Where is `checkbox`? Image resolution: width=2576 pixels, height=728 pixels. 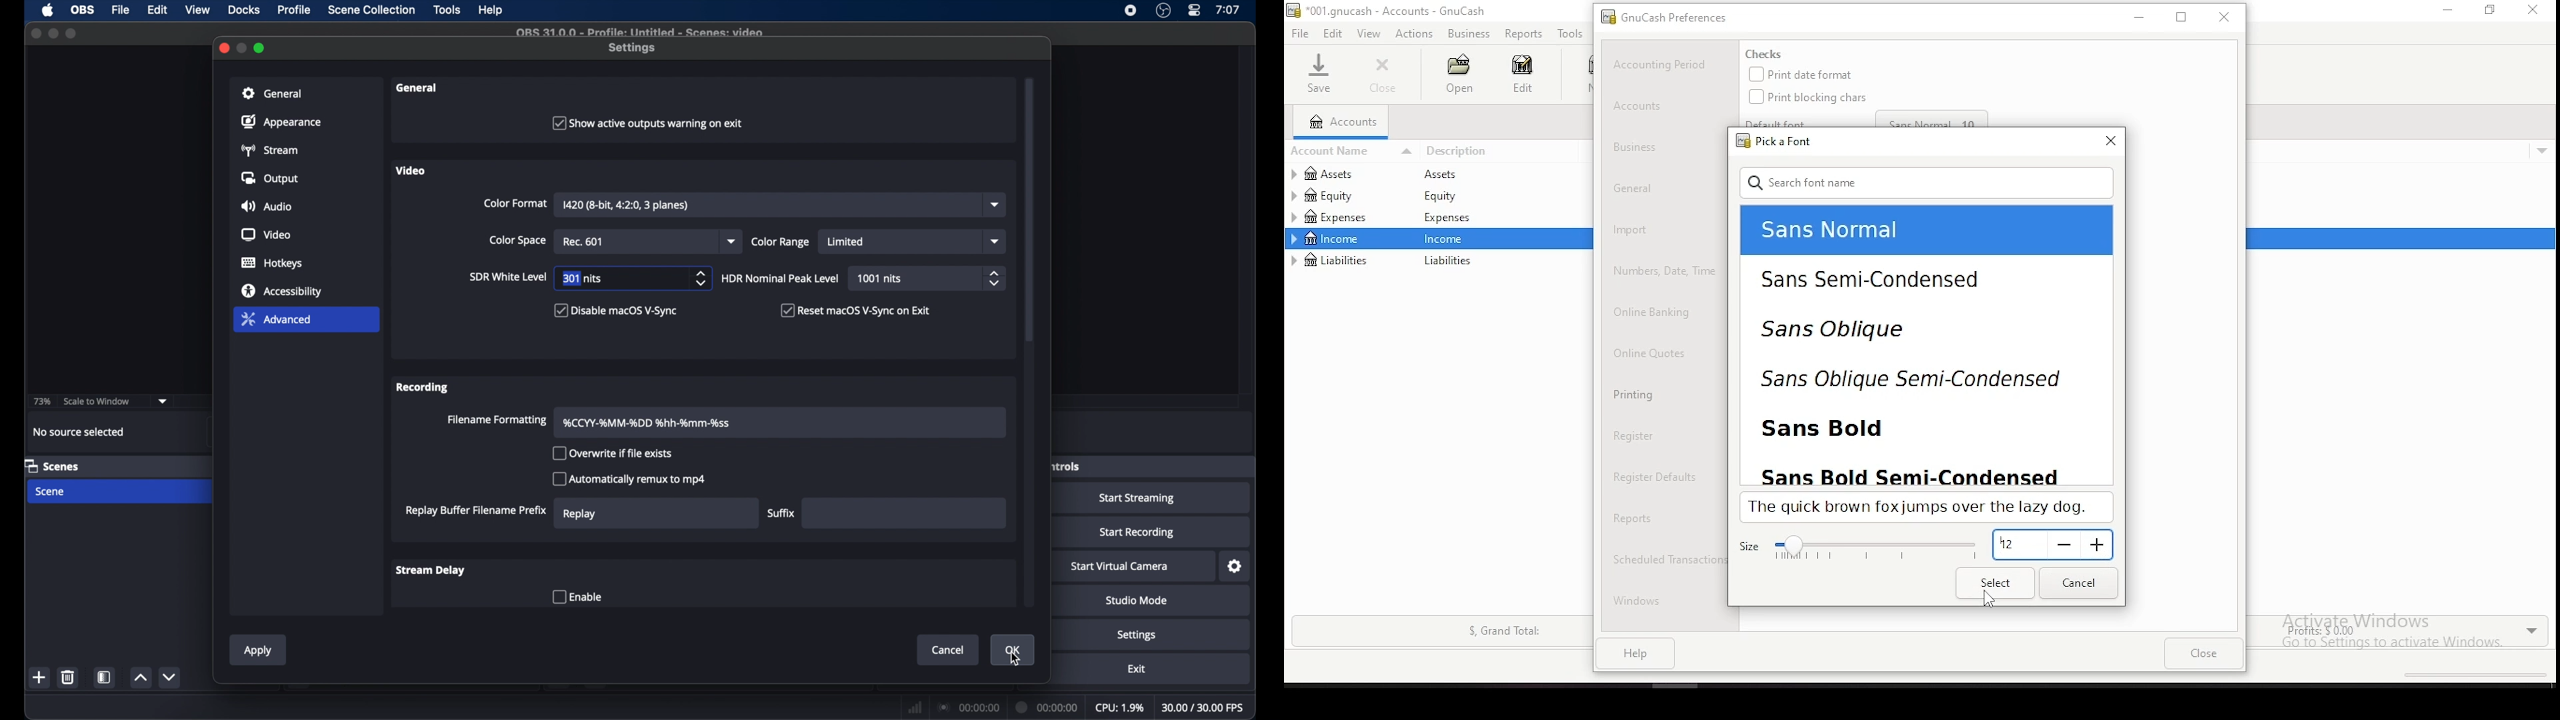 checkbox is located at coordinates (617, 310).